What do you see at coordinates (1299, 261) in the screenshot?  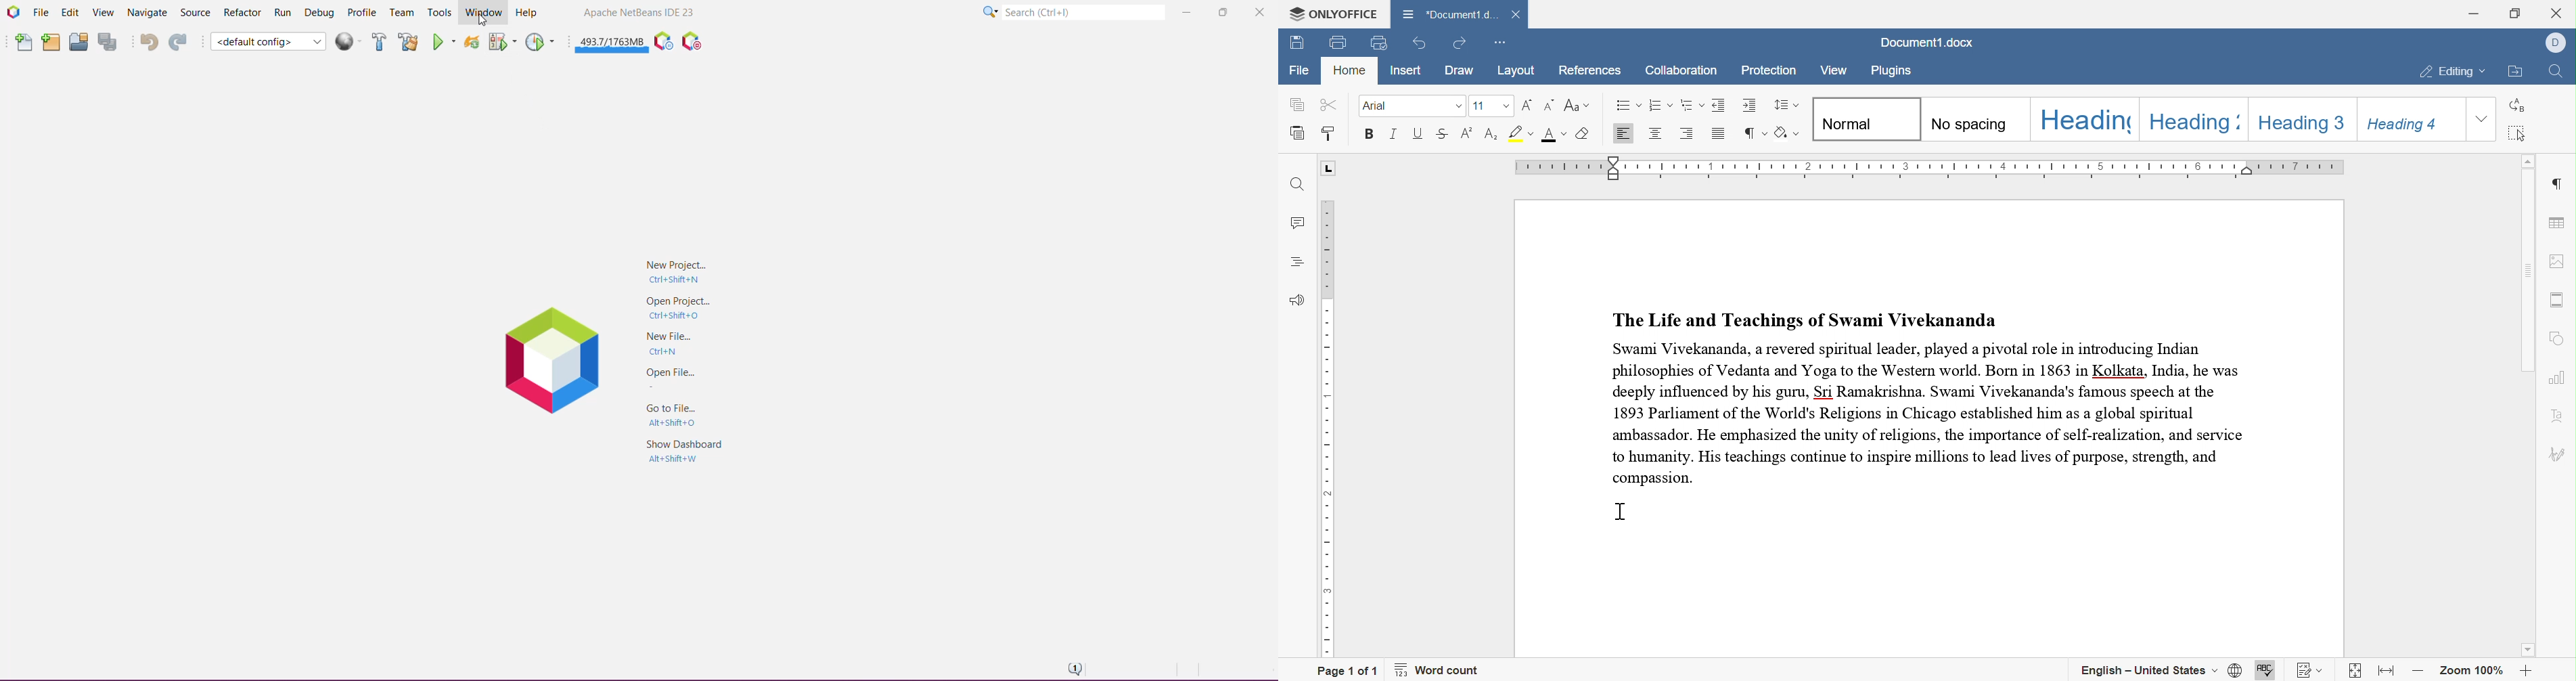 I see `headings` at bounding box center [1299, 261].